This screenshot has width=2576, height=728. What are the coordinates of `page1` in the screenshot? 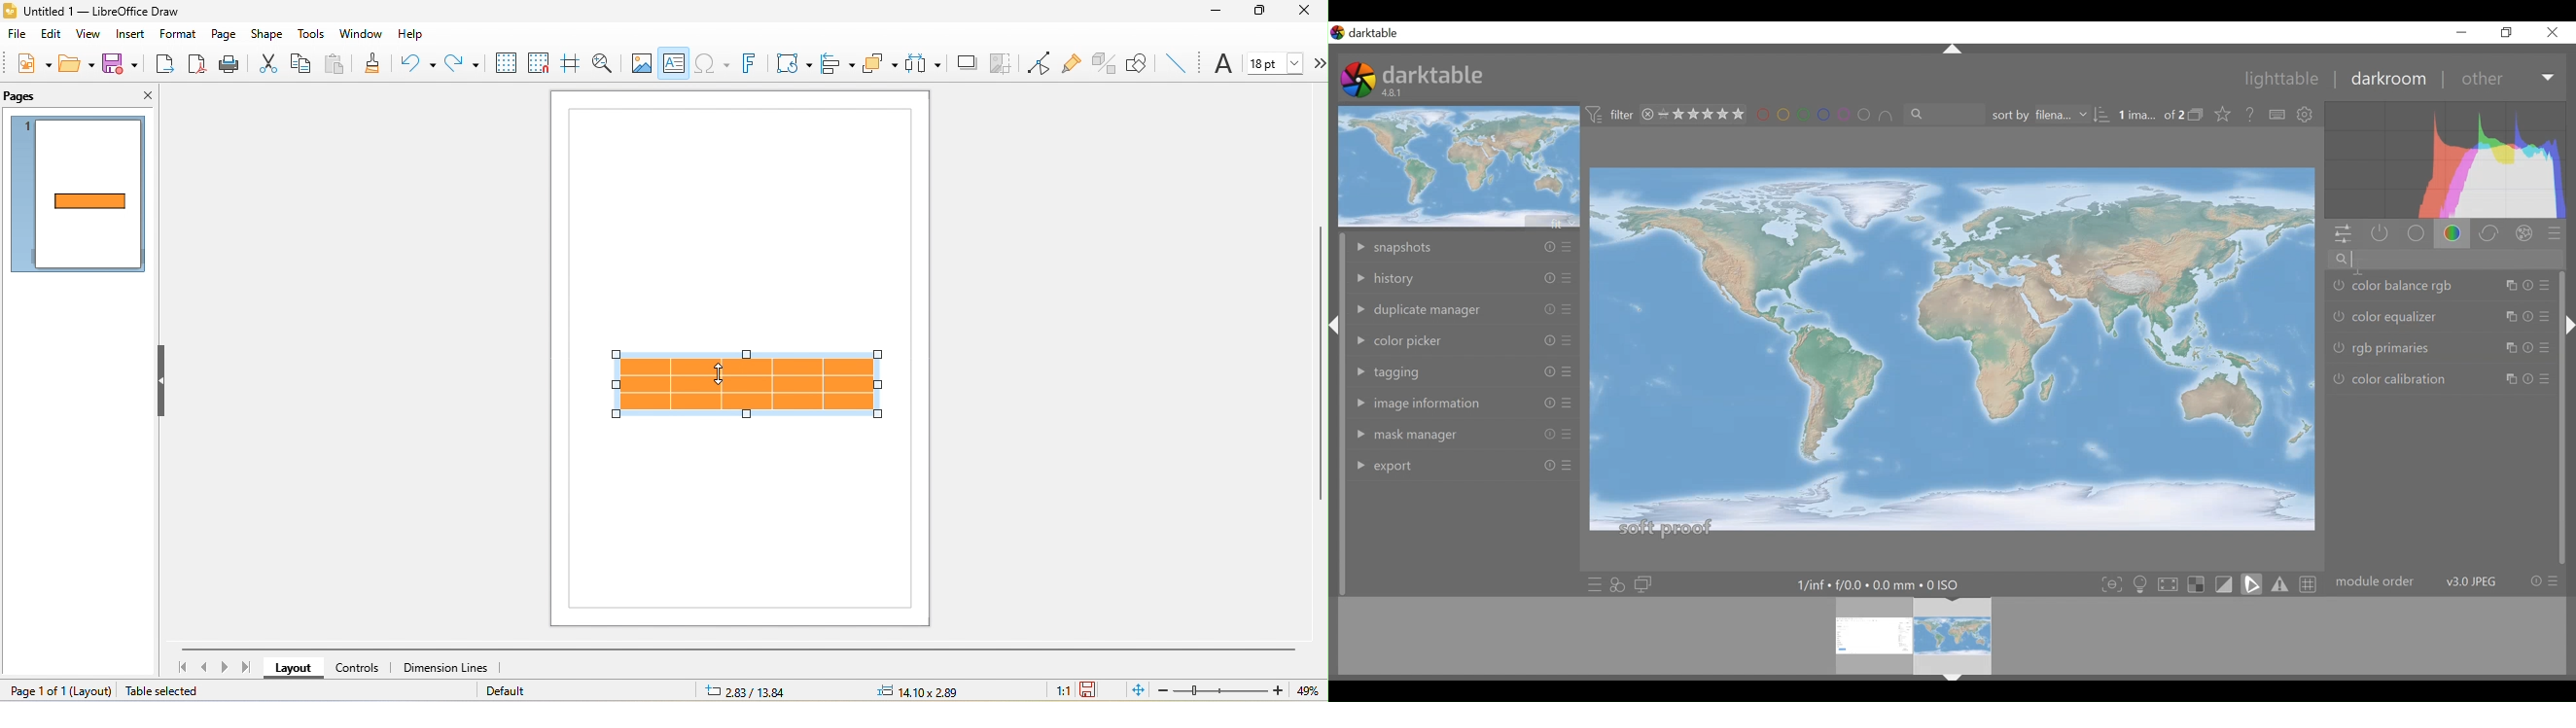 It's located at (80, 196).